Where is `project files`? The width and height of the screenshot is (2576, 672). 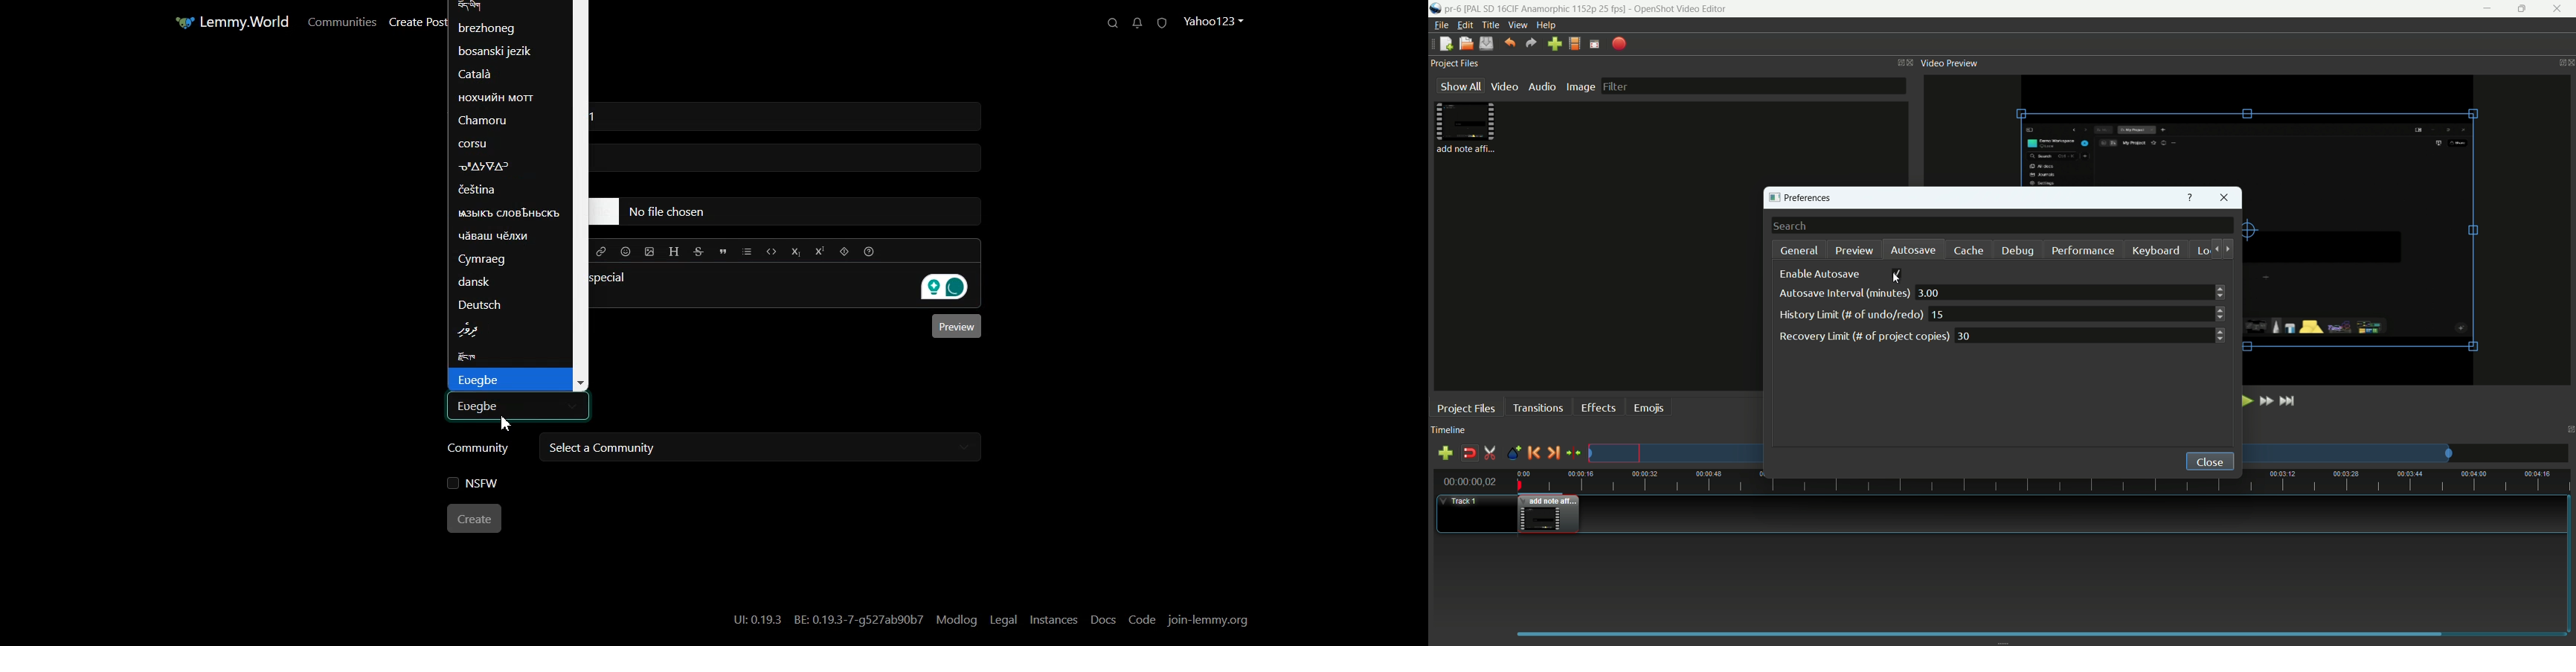 project files is located at coordinates (1466, 128).